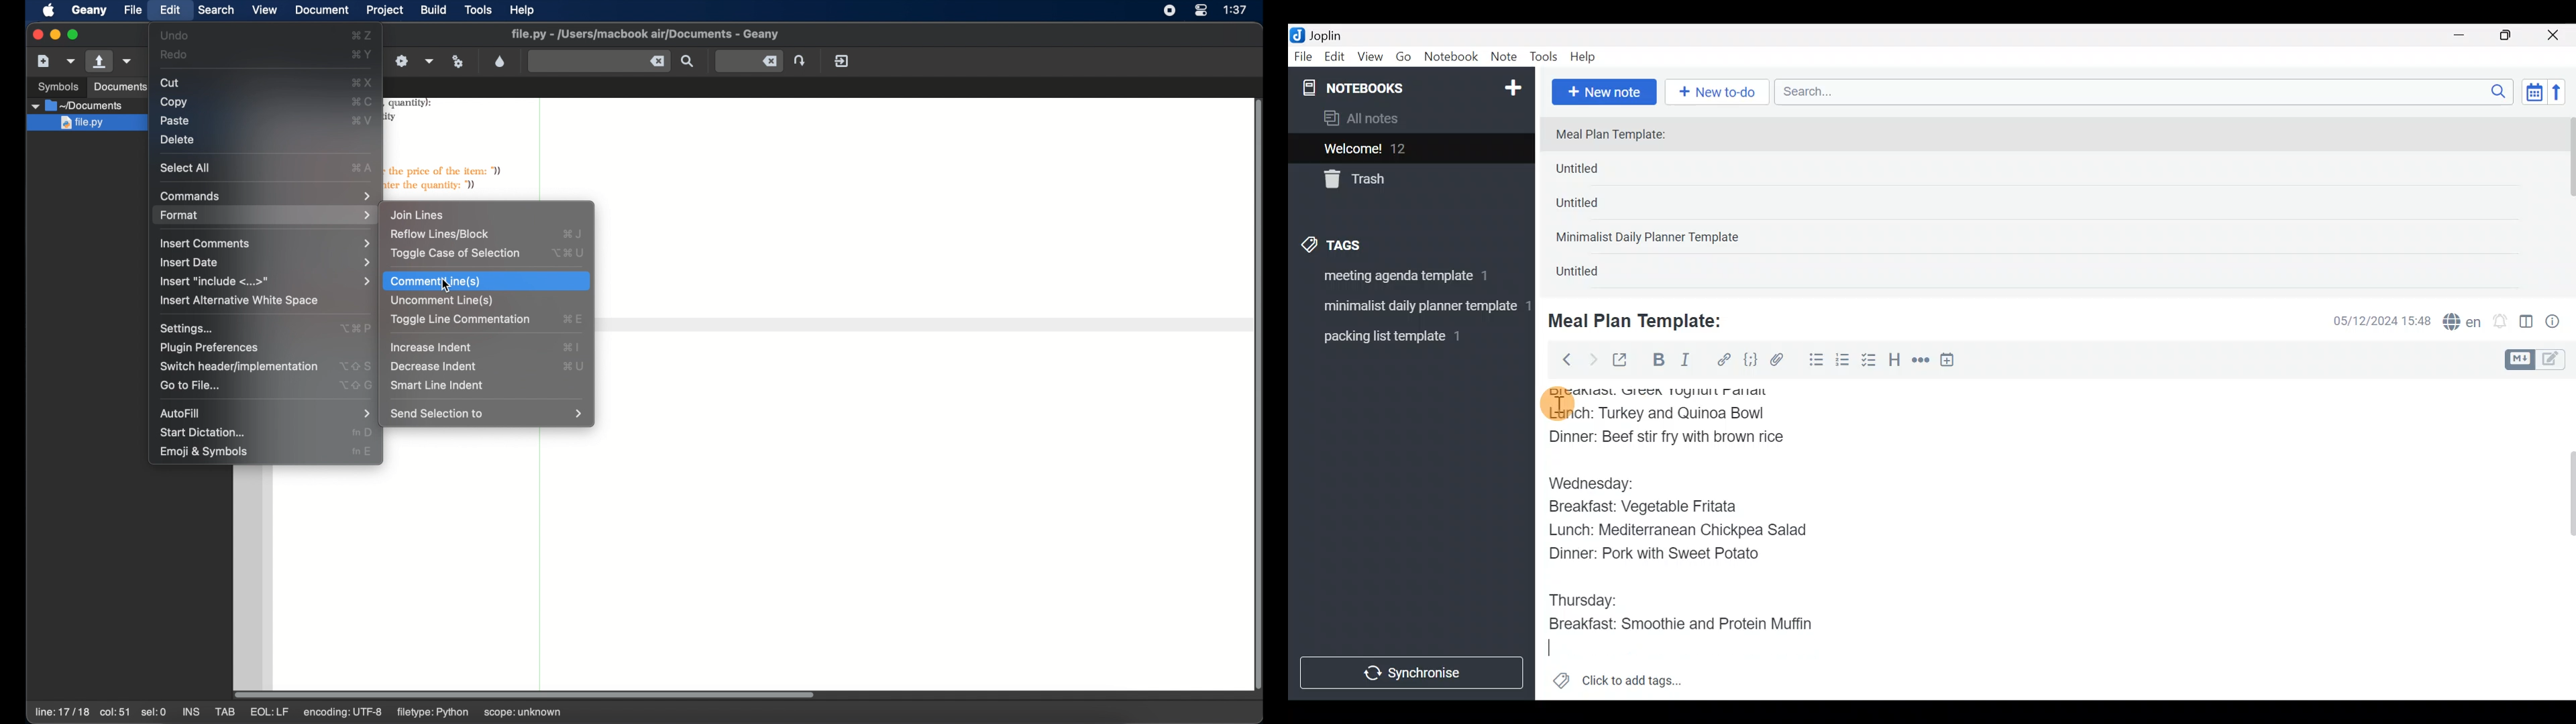 Image resolution: width=2576 pixels, height=728 pixels. Describe the element at coordinates (441, 300) in the screenshot. I see `uncomment line` at that location.